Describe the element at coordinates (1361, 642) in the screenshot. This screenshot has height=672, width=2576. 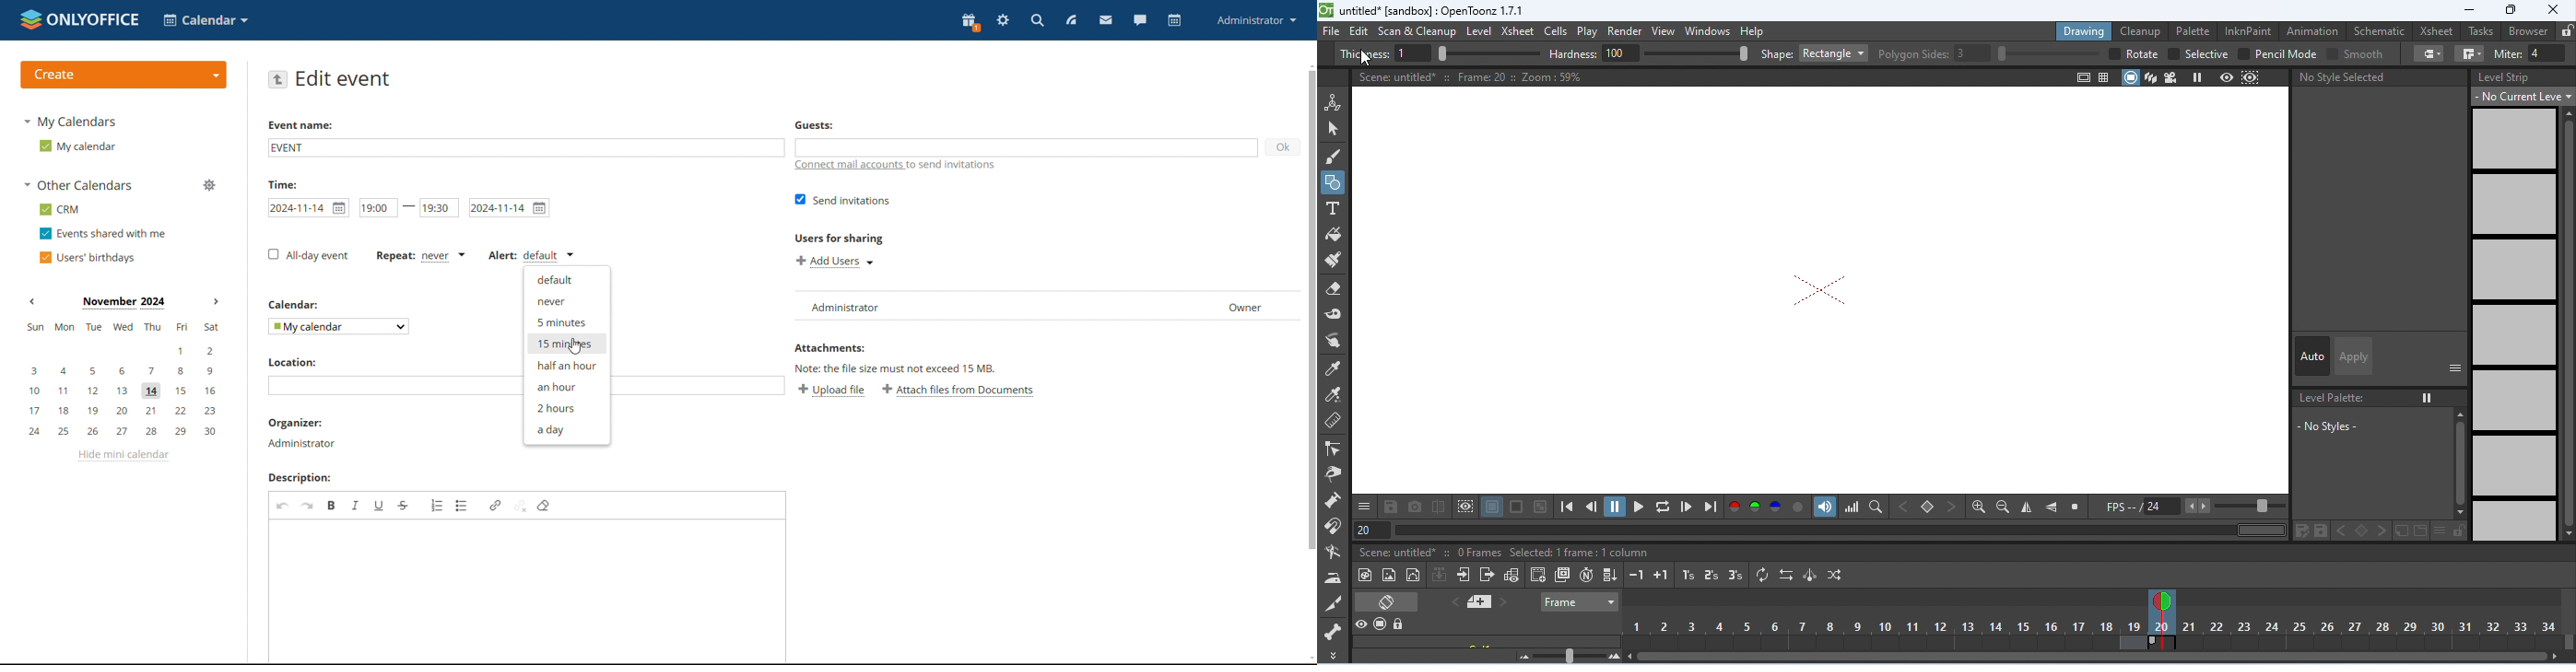
I see `toggle visibility` at that location.